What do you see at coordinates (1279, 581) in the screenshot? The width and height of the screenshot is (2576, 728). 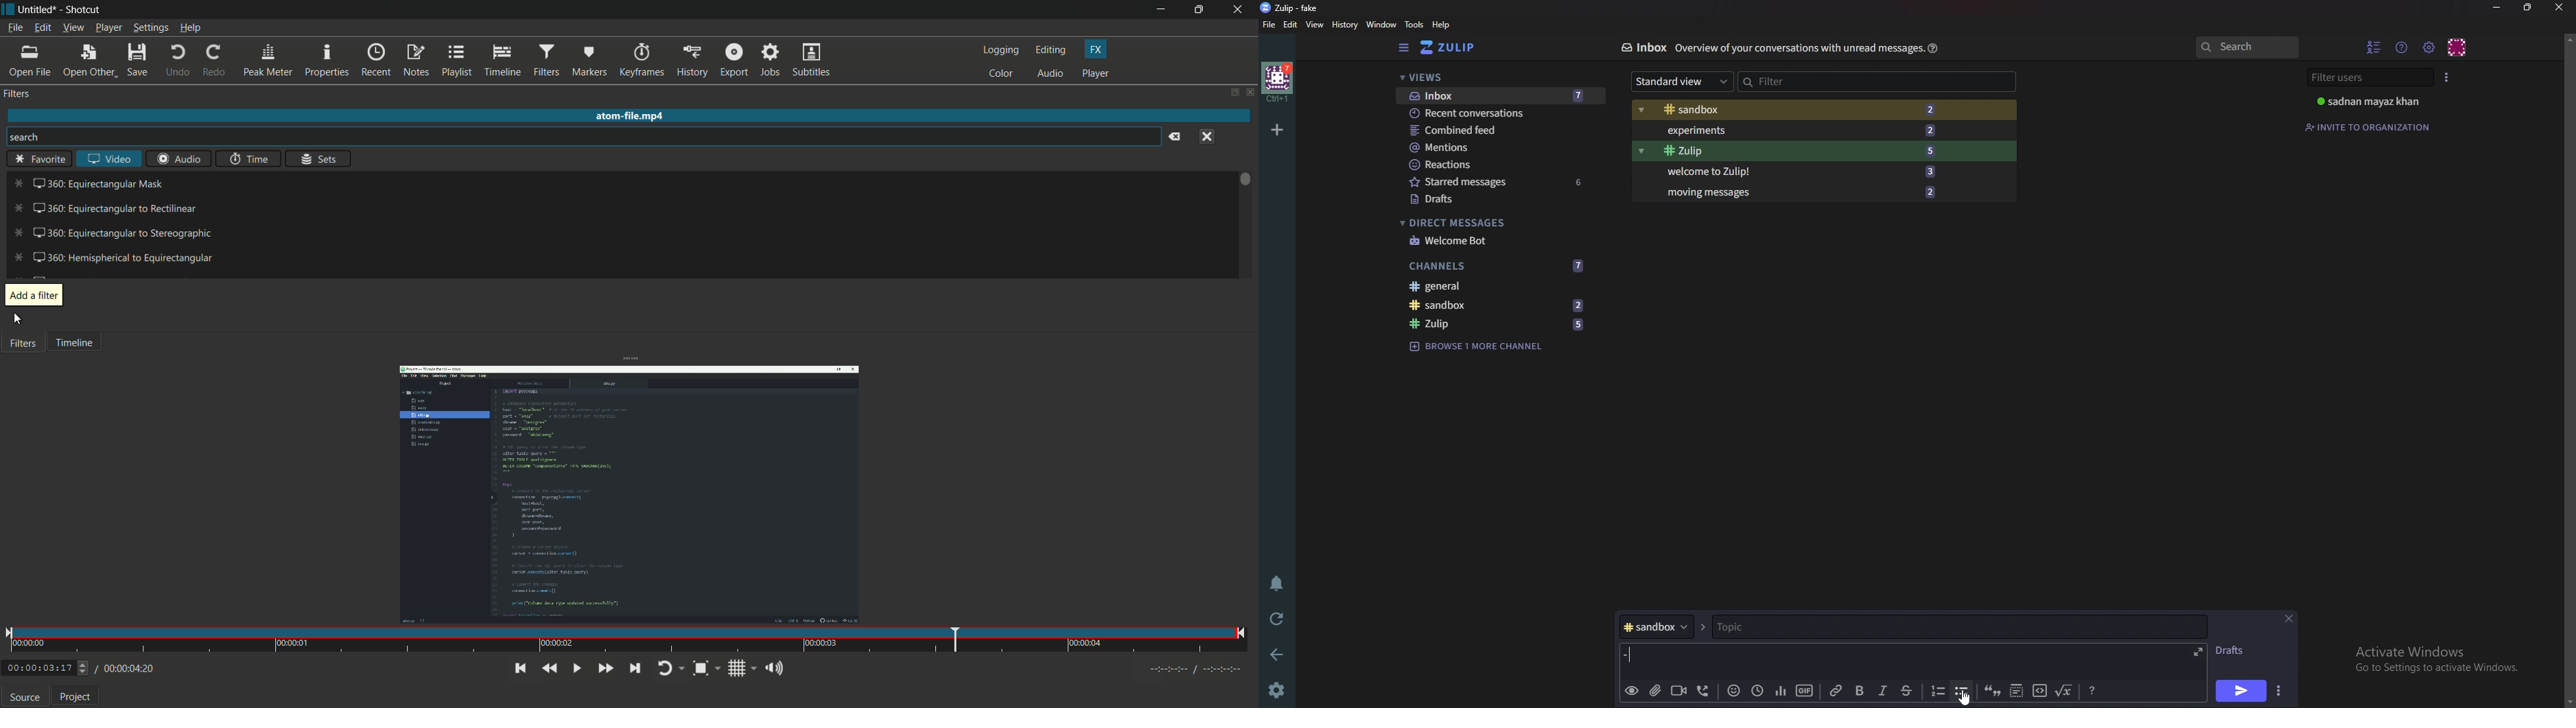 I see `Enable do not disturb` at bounding box center [1279, 581].